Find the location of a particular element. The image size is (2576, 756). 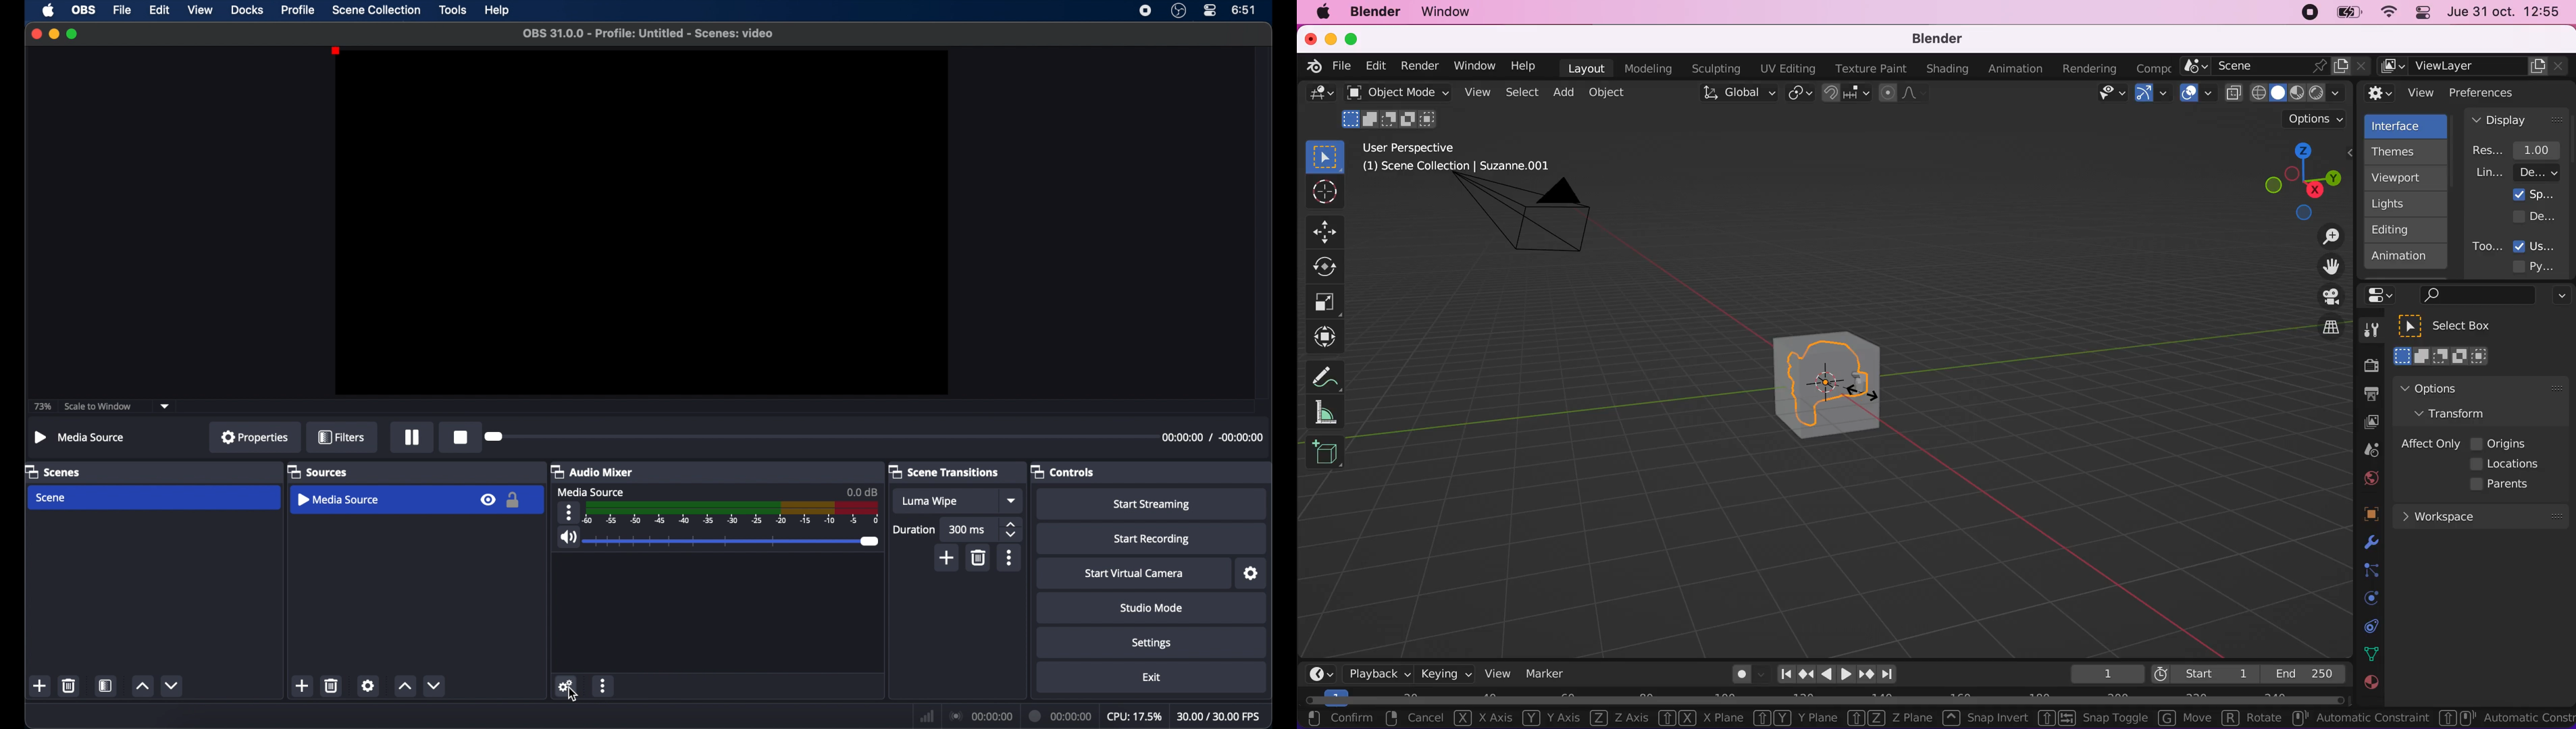

developer extras is located at coordinates (2536, 216).